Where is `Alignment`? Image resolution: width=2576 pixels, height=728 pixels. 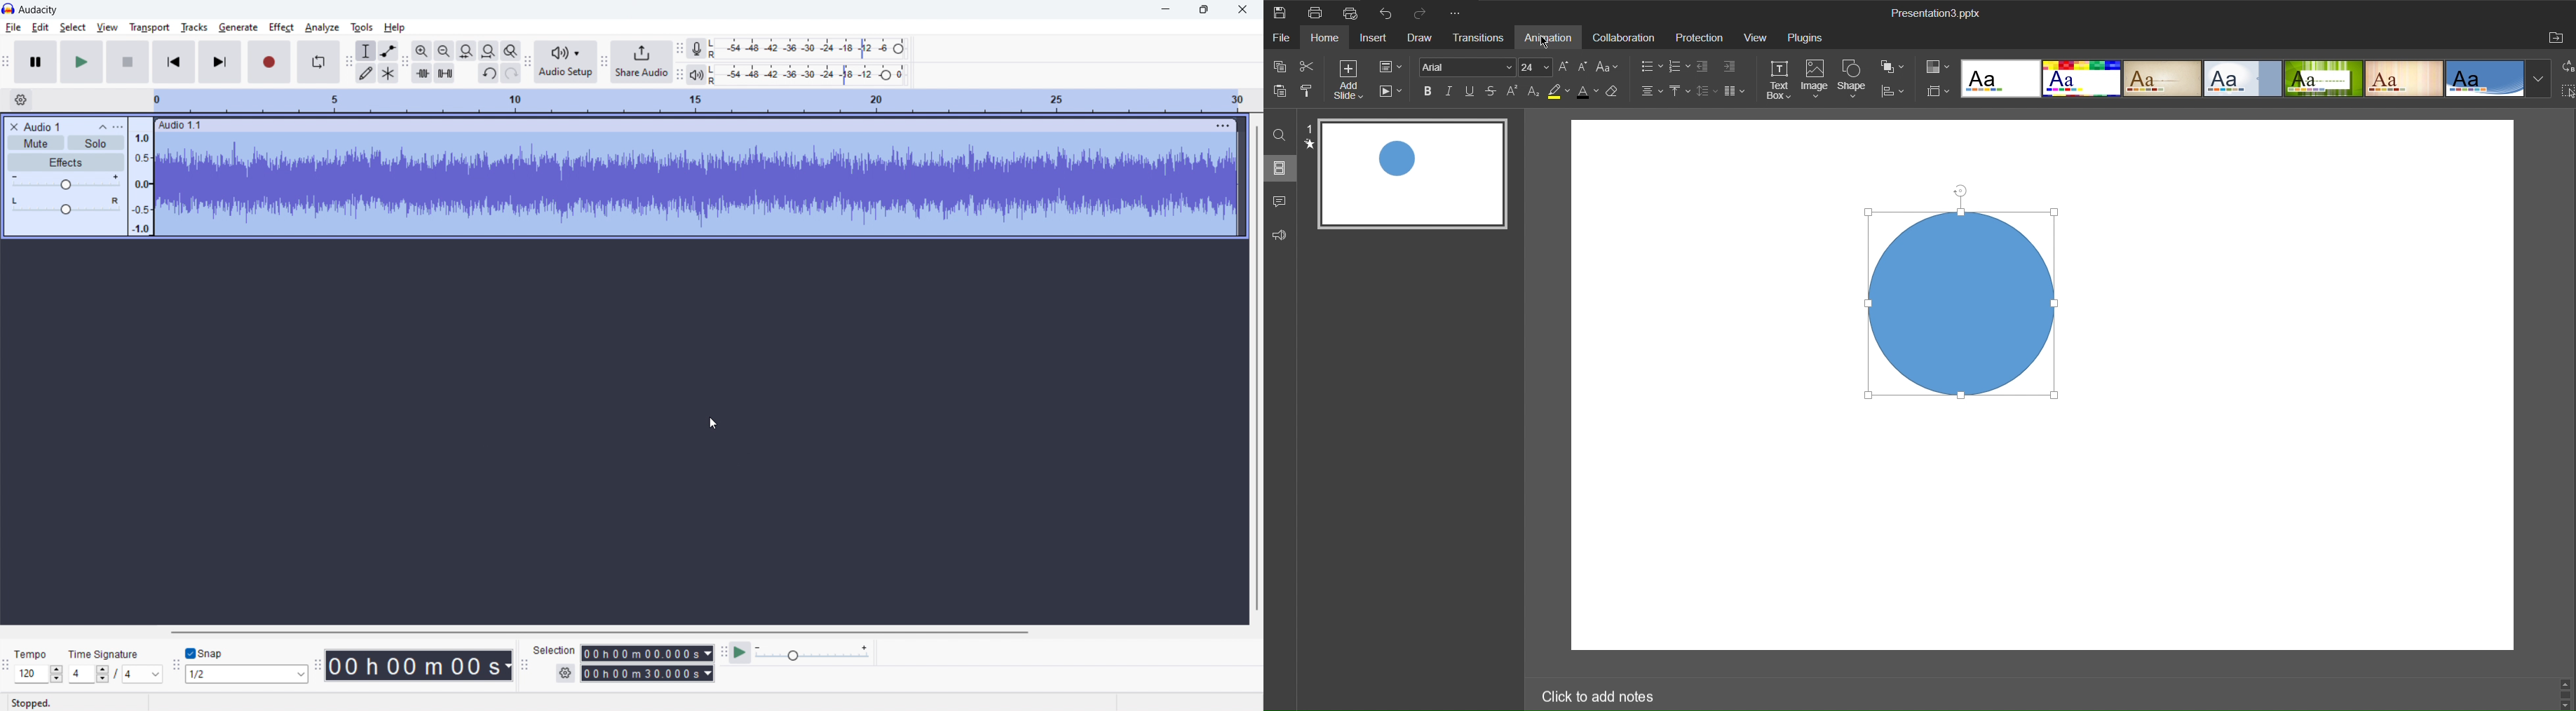
Alignment is located at coordinates (1649, 93).